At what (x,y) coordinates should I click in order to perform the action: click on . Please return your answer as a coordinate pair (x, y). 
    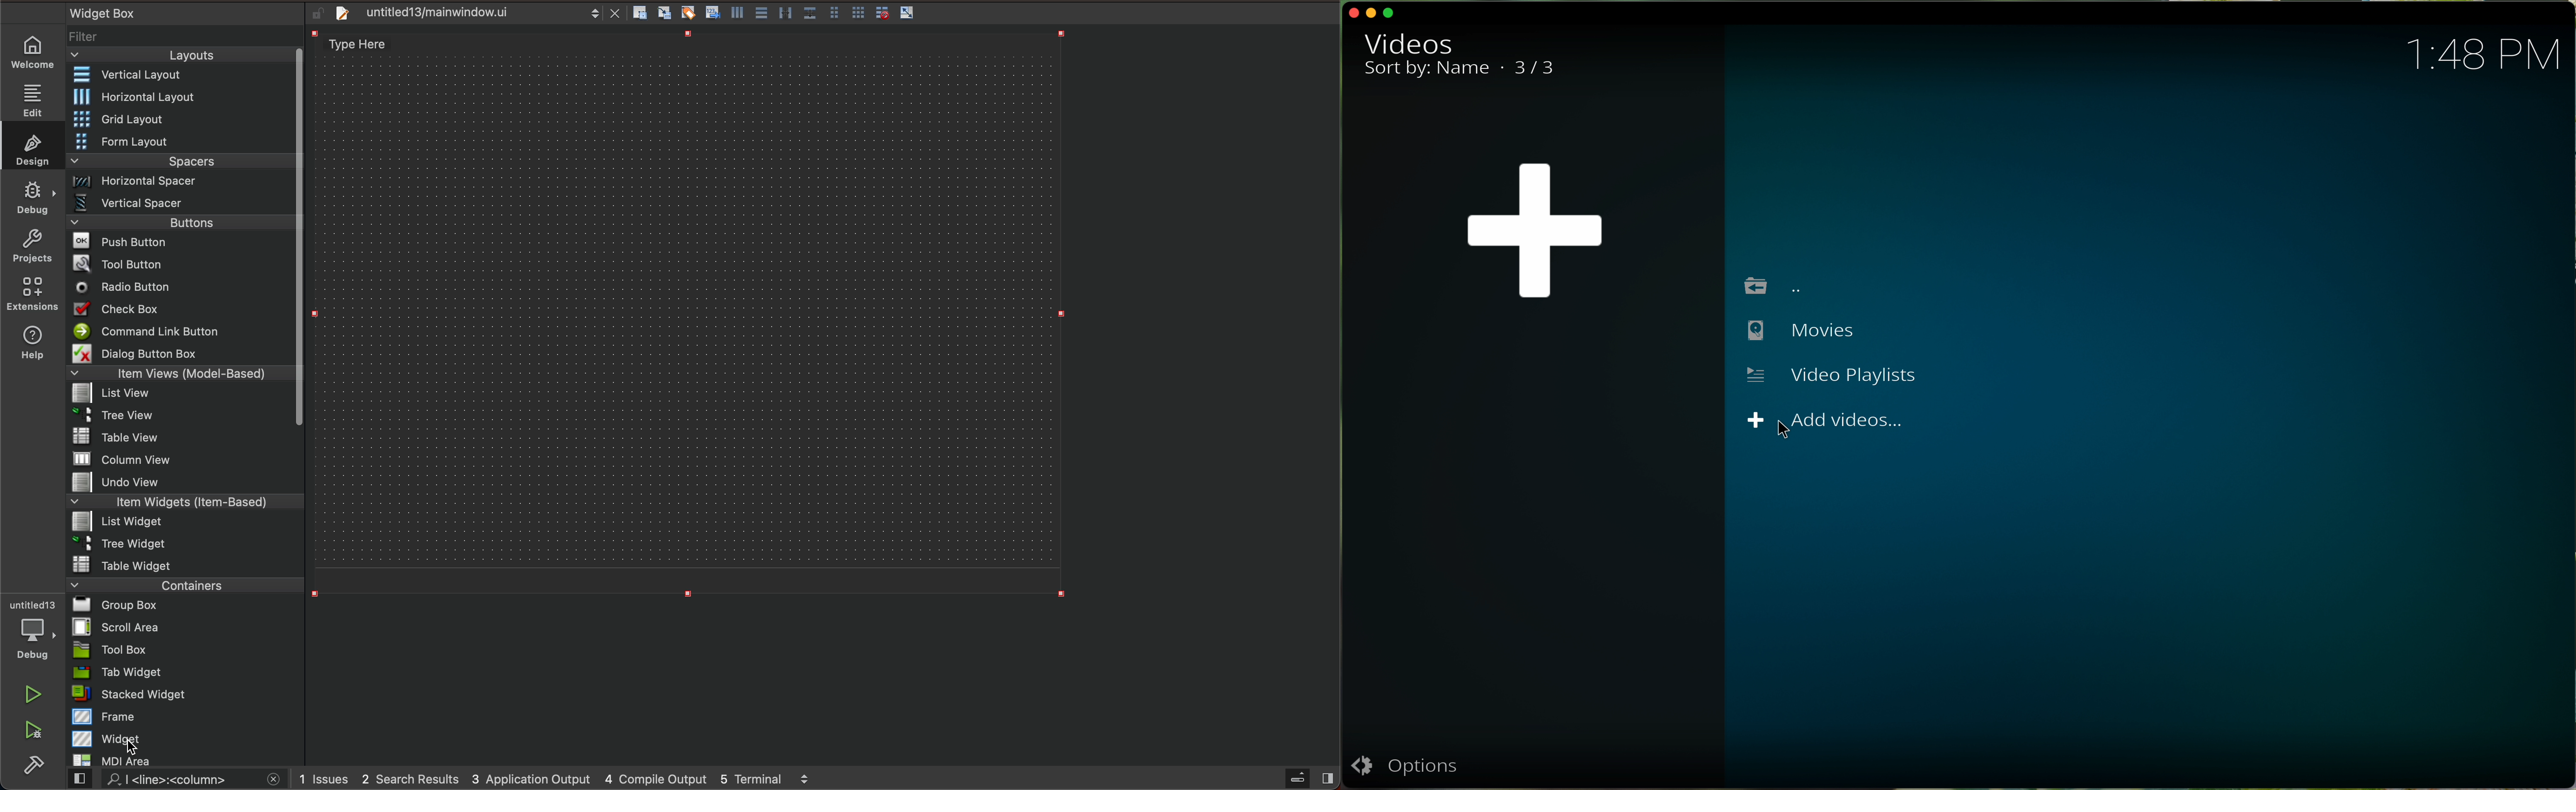
    Looking at the image, I should click on (641, 13).